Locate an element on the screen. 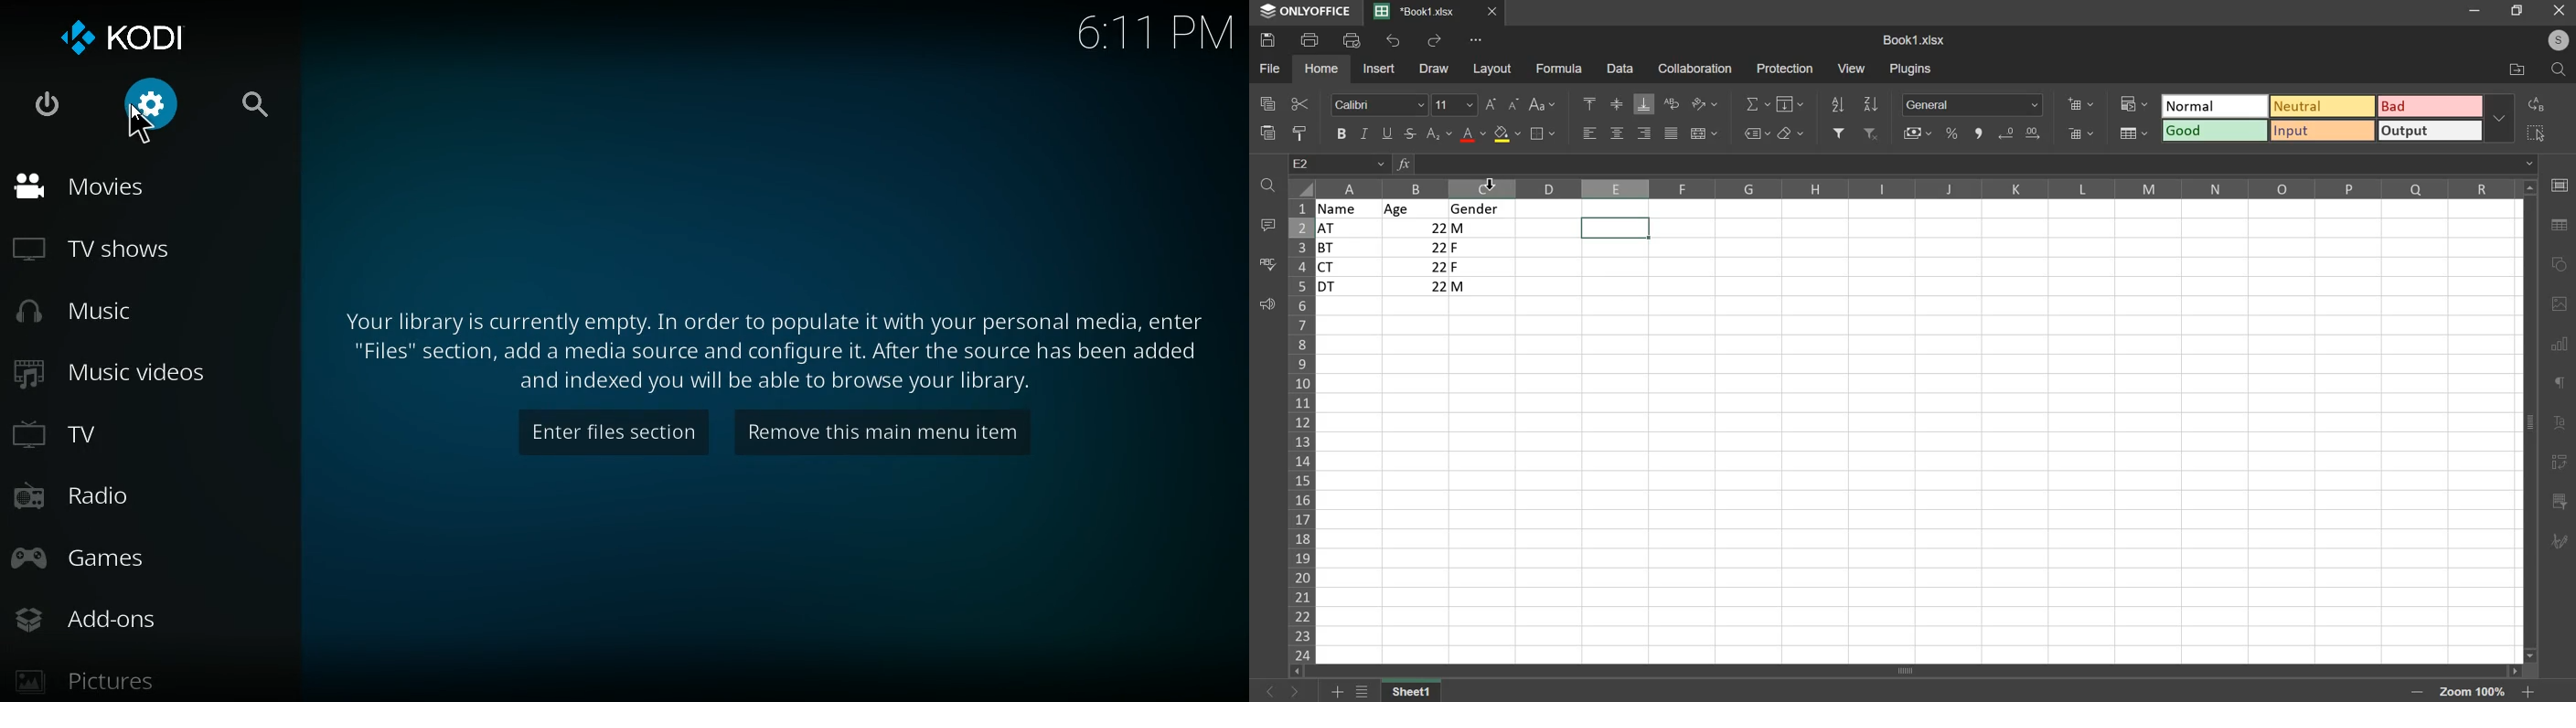 This screenshot has height=728, width=2576. copy style is located at coordinates (1300, 132).